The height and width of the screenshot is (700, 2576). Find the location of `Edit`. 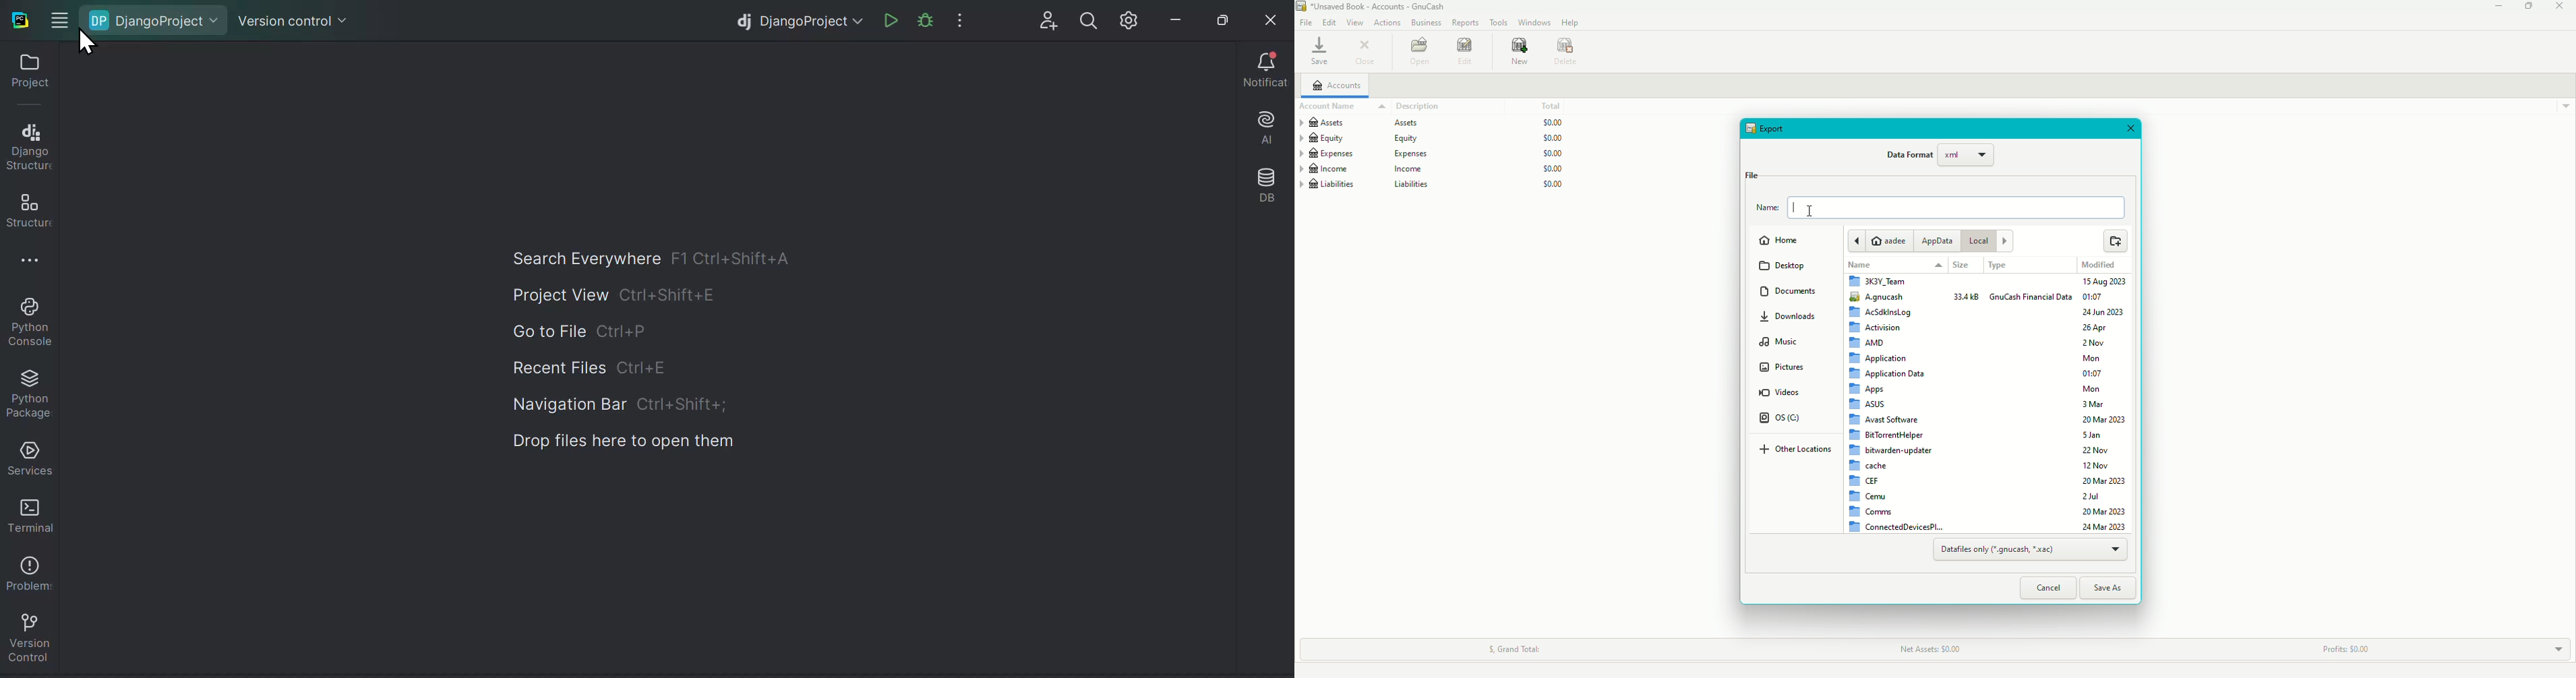

Edit is located at coordinates (1466, 53).